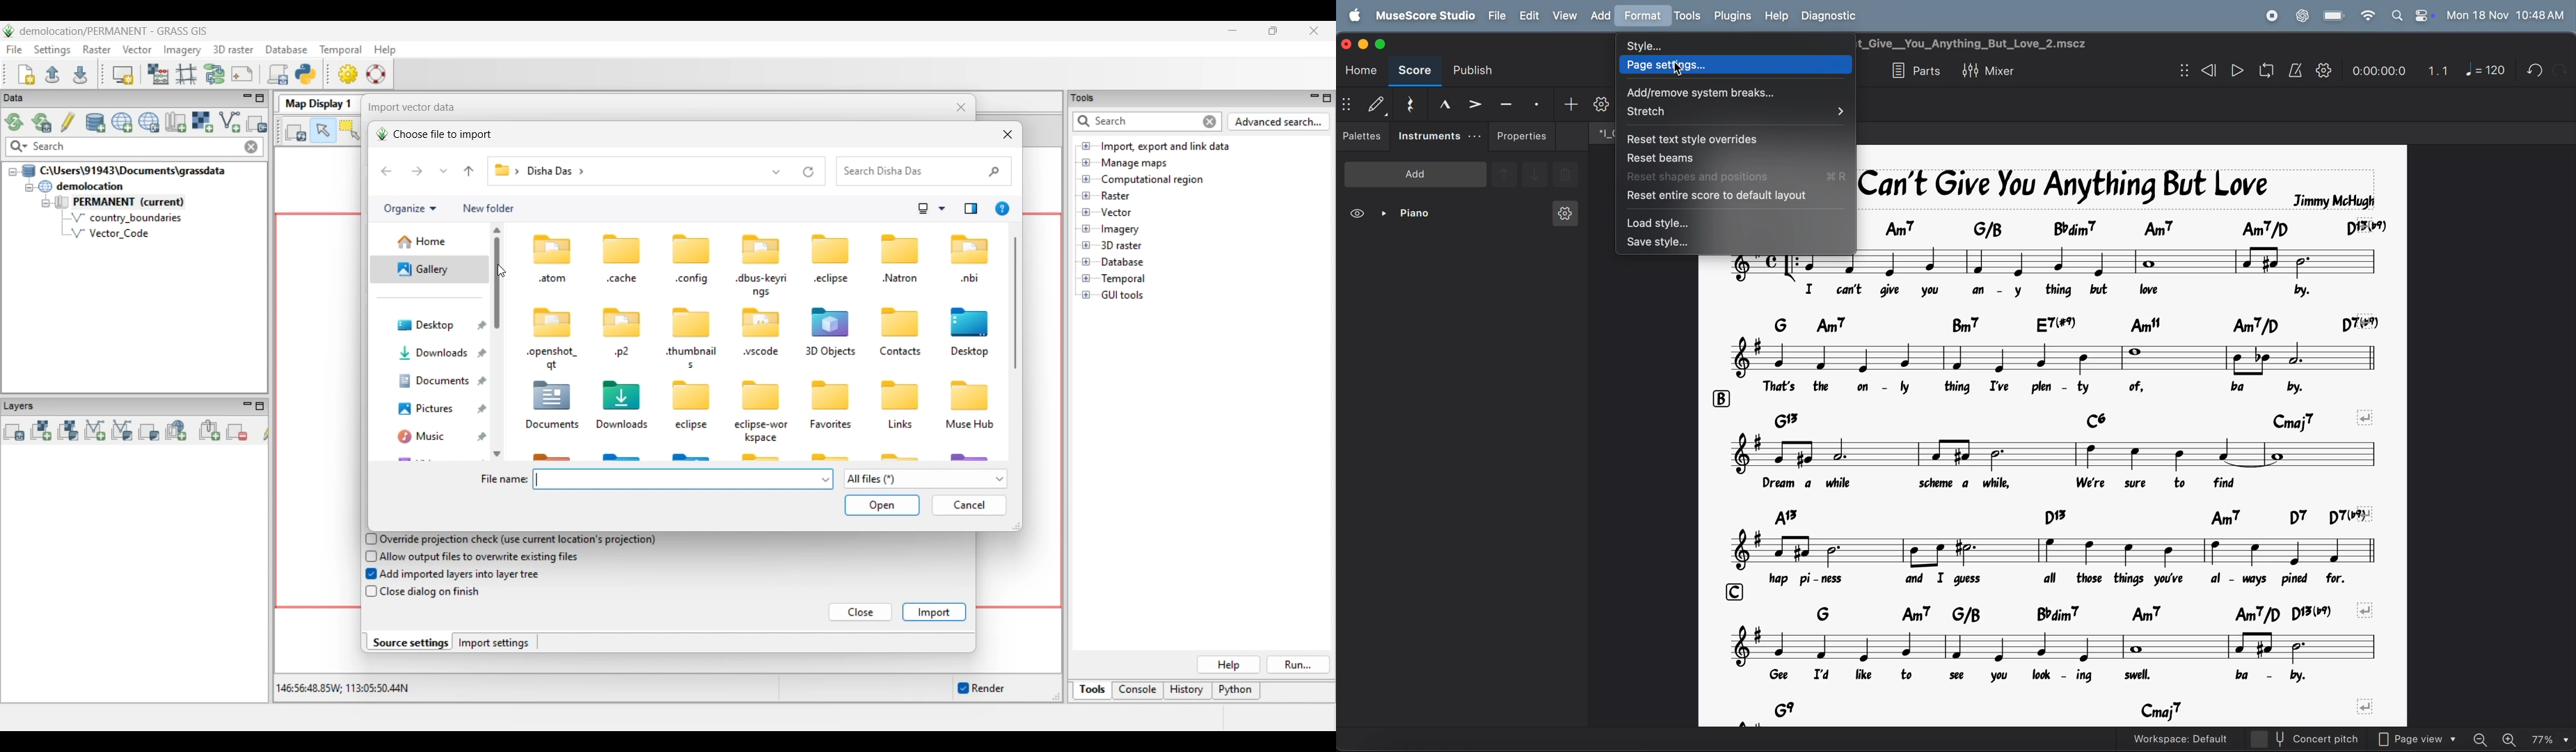 The image size is (2576, 756). What do you see at coordinates (385, 49) in the screenshot?
I see `Help menu` at bounding box center [385, 49].